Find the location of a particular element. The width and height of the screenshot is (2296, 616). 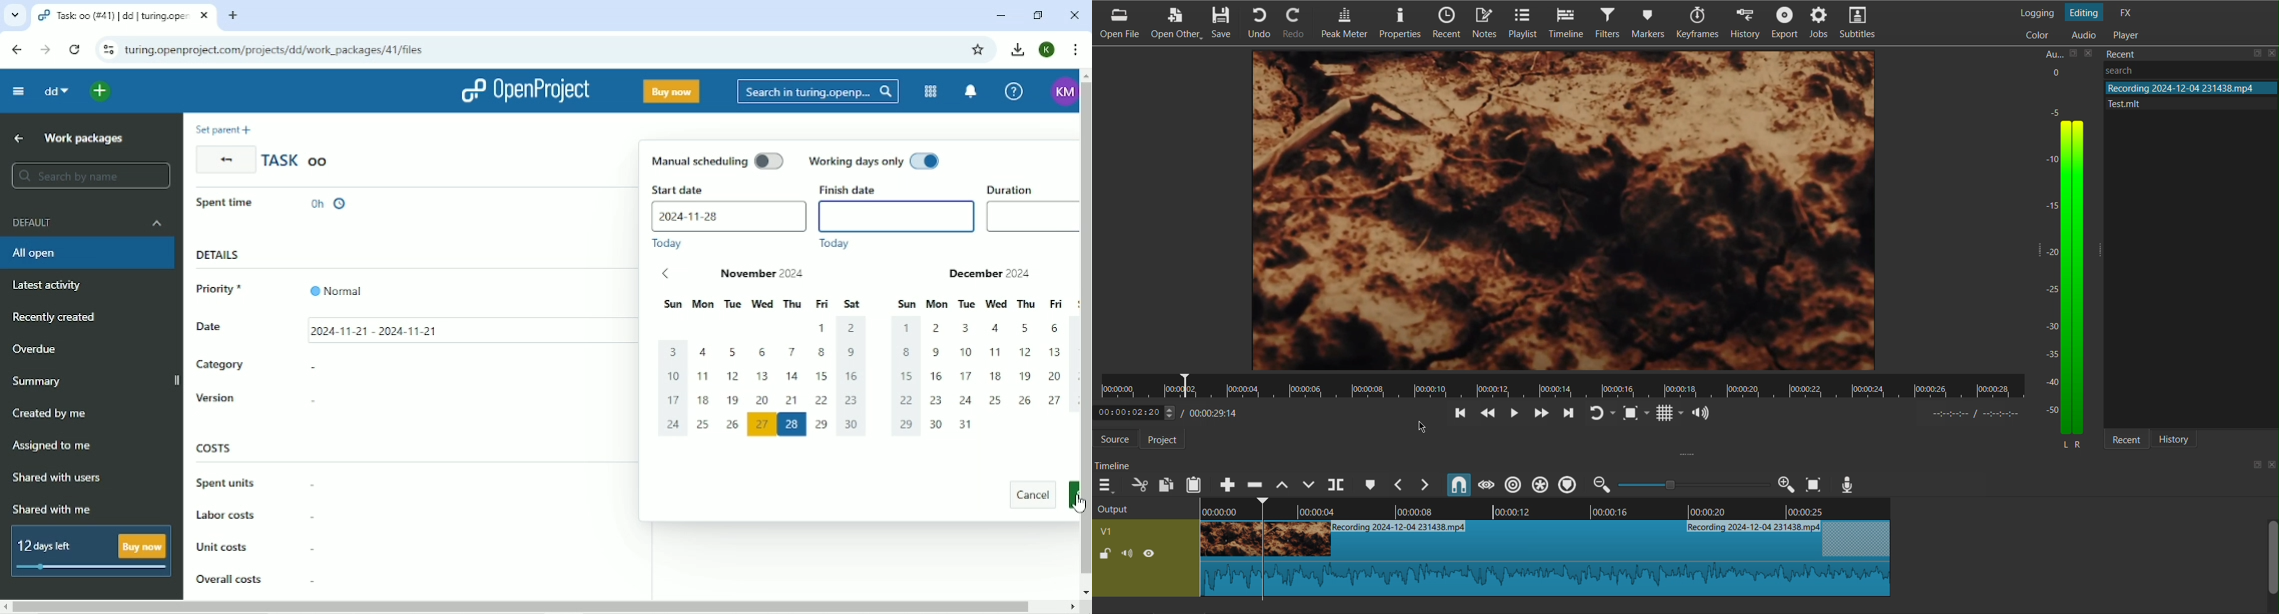

Go back is located at coordinates (1460, 414).